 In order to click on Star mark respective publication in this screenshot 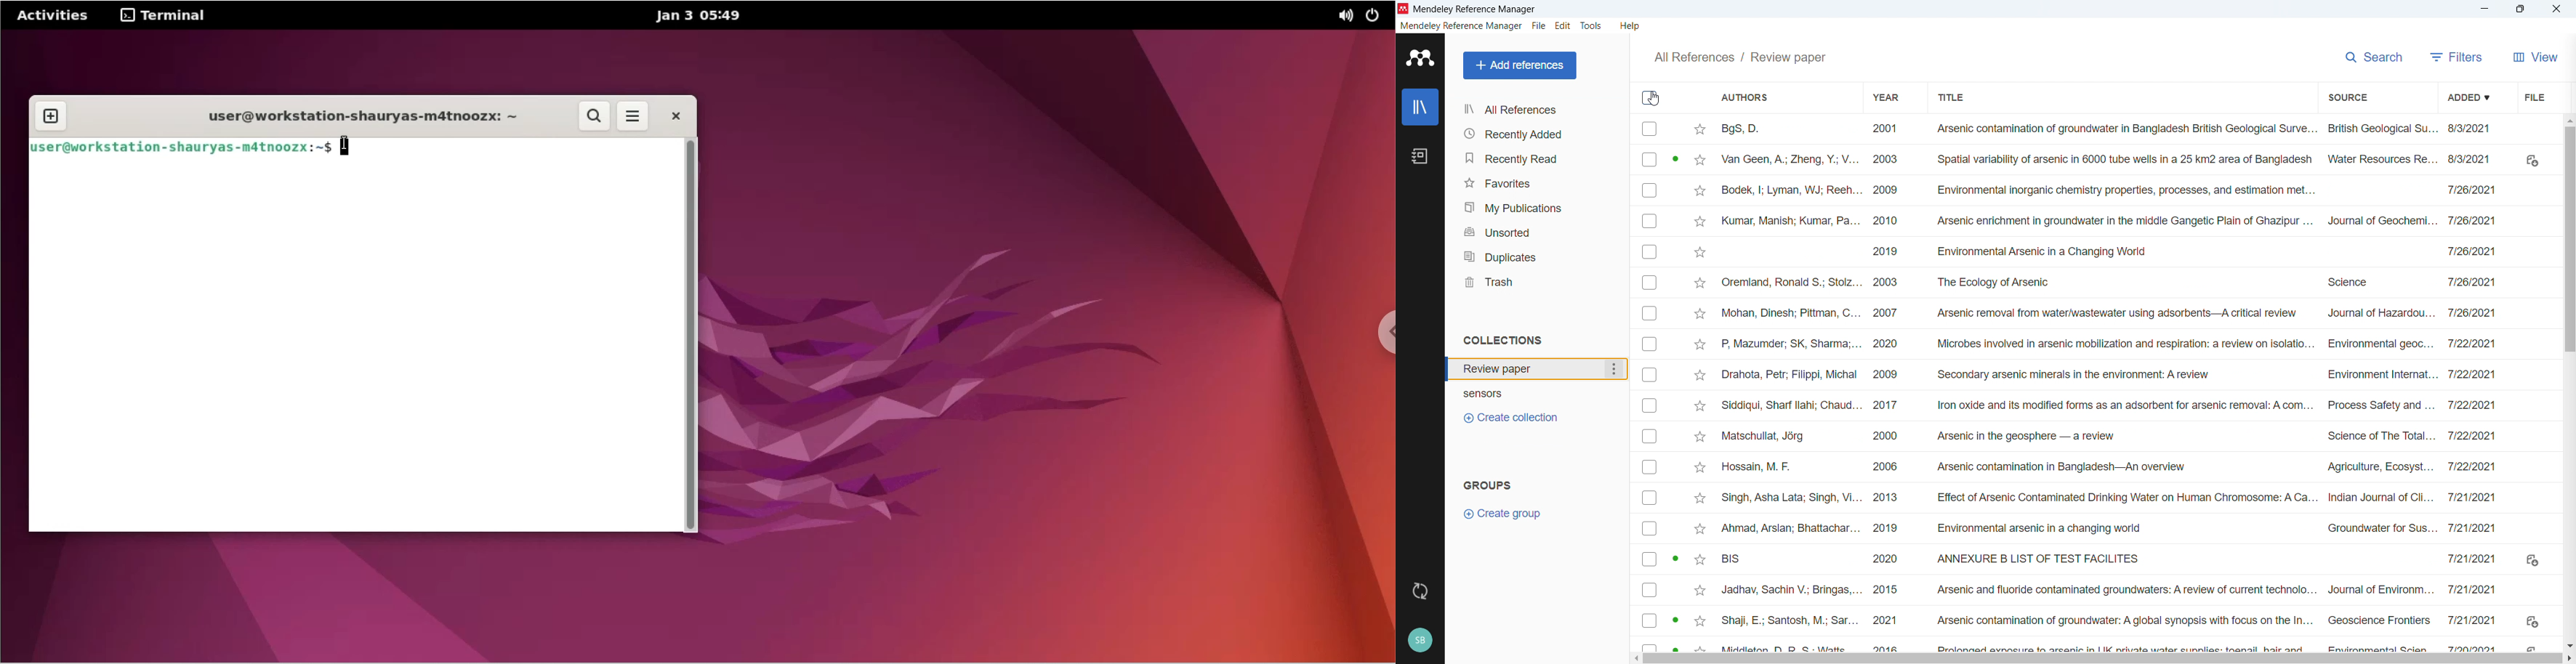, I will do `click(1699, 529)`.